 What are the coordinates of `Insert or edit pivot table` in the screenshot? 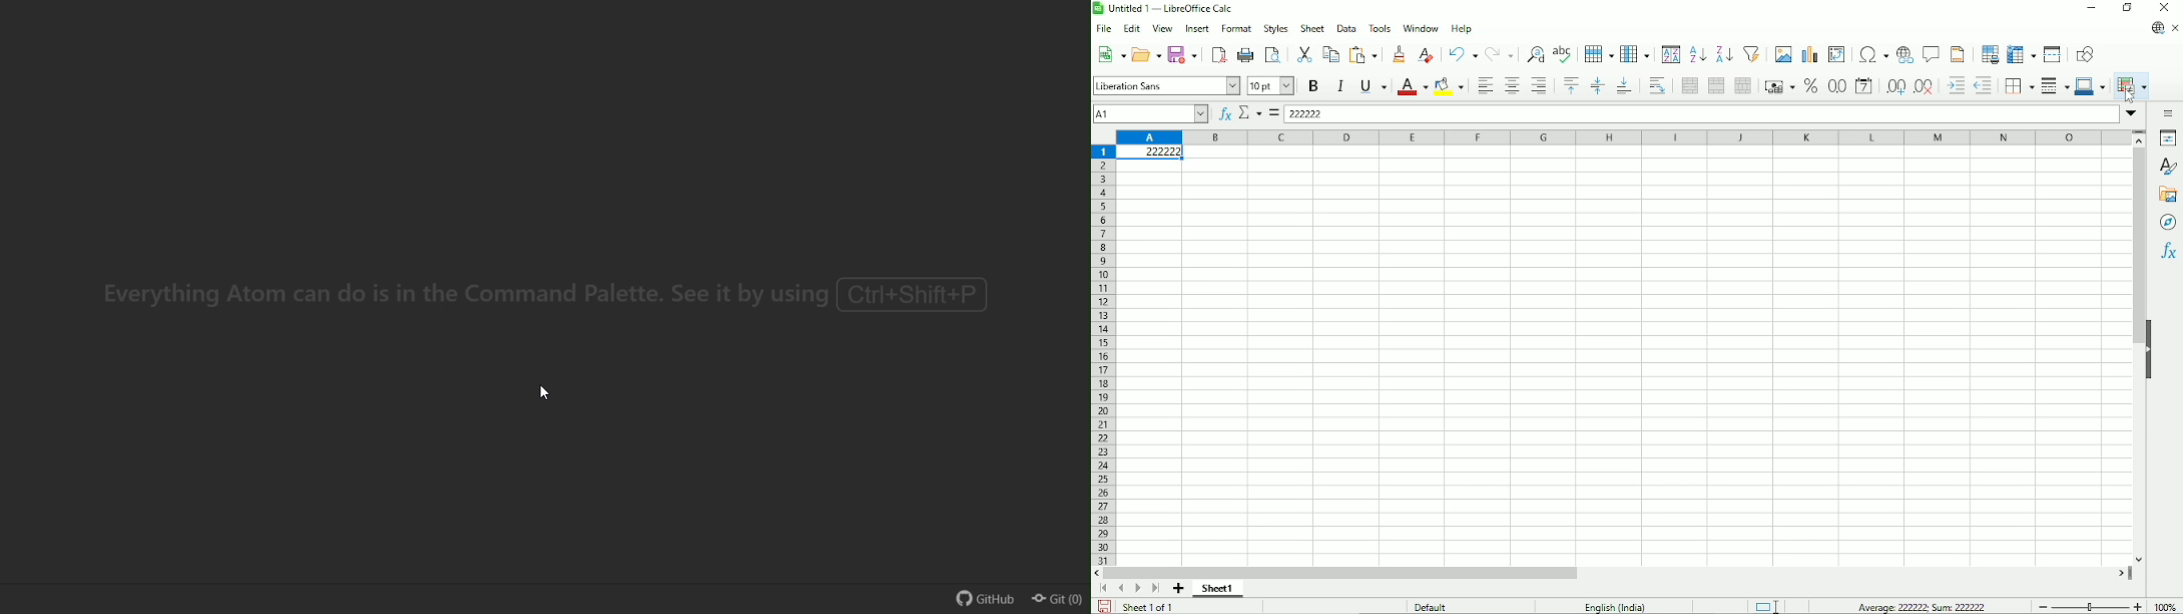 It's located at (1836, 53).